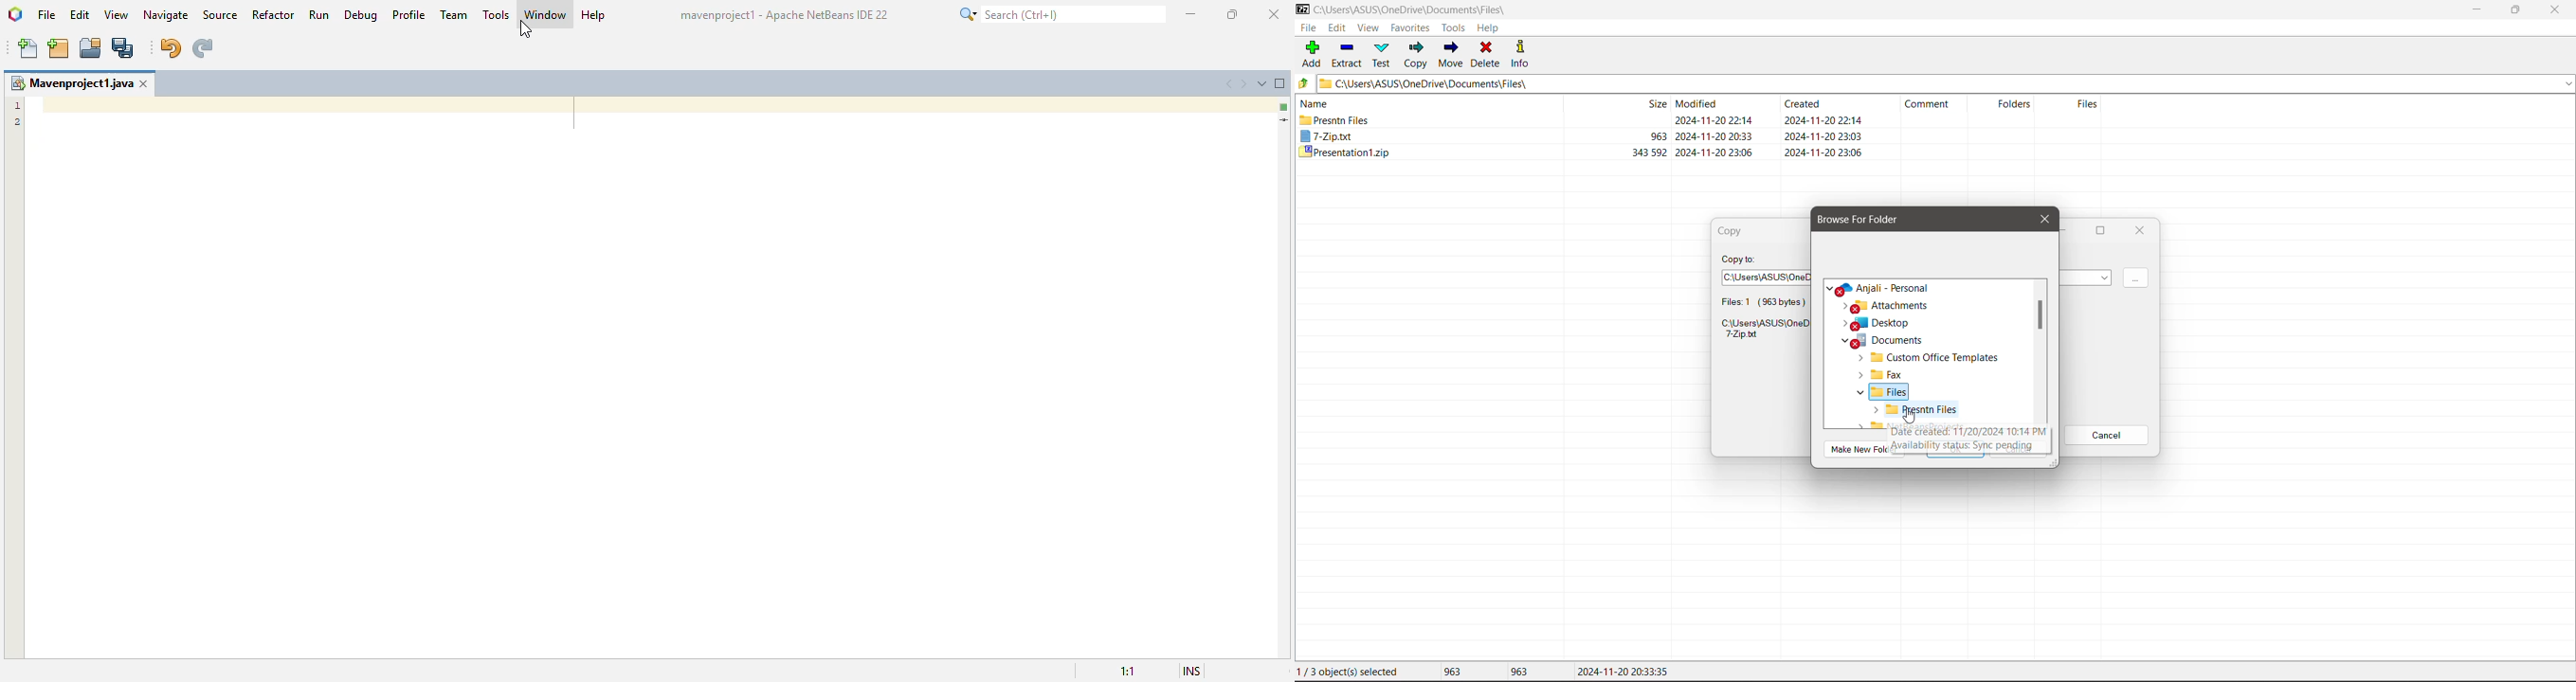 This screenshot has height=700, width=2576. What do you see at coordinates (1888, 306) in the screenshot?
I see `Attachments` at bounding box center [1888, 306].